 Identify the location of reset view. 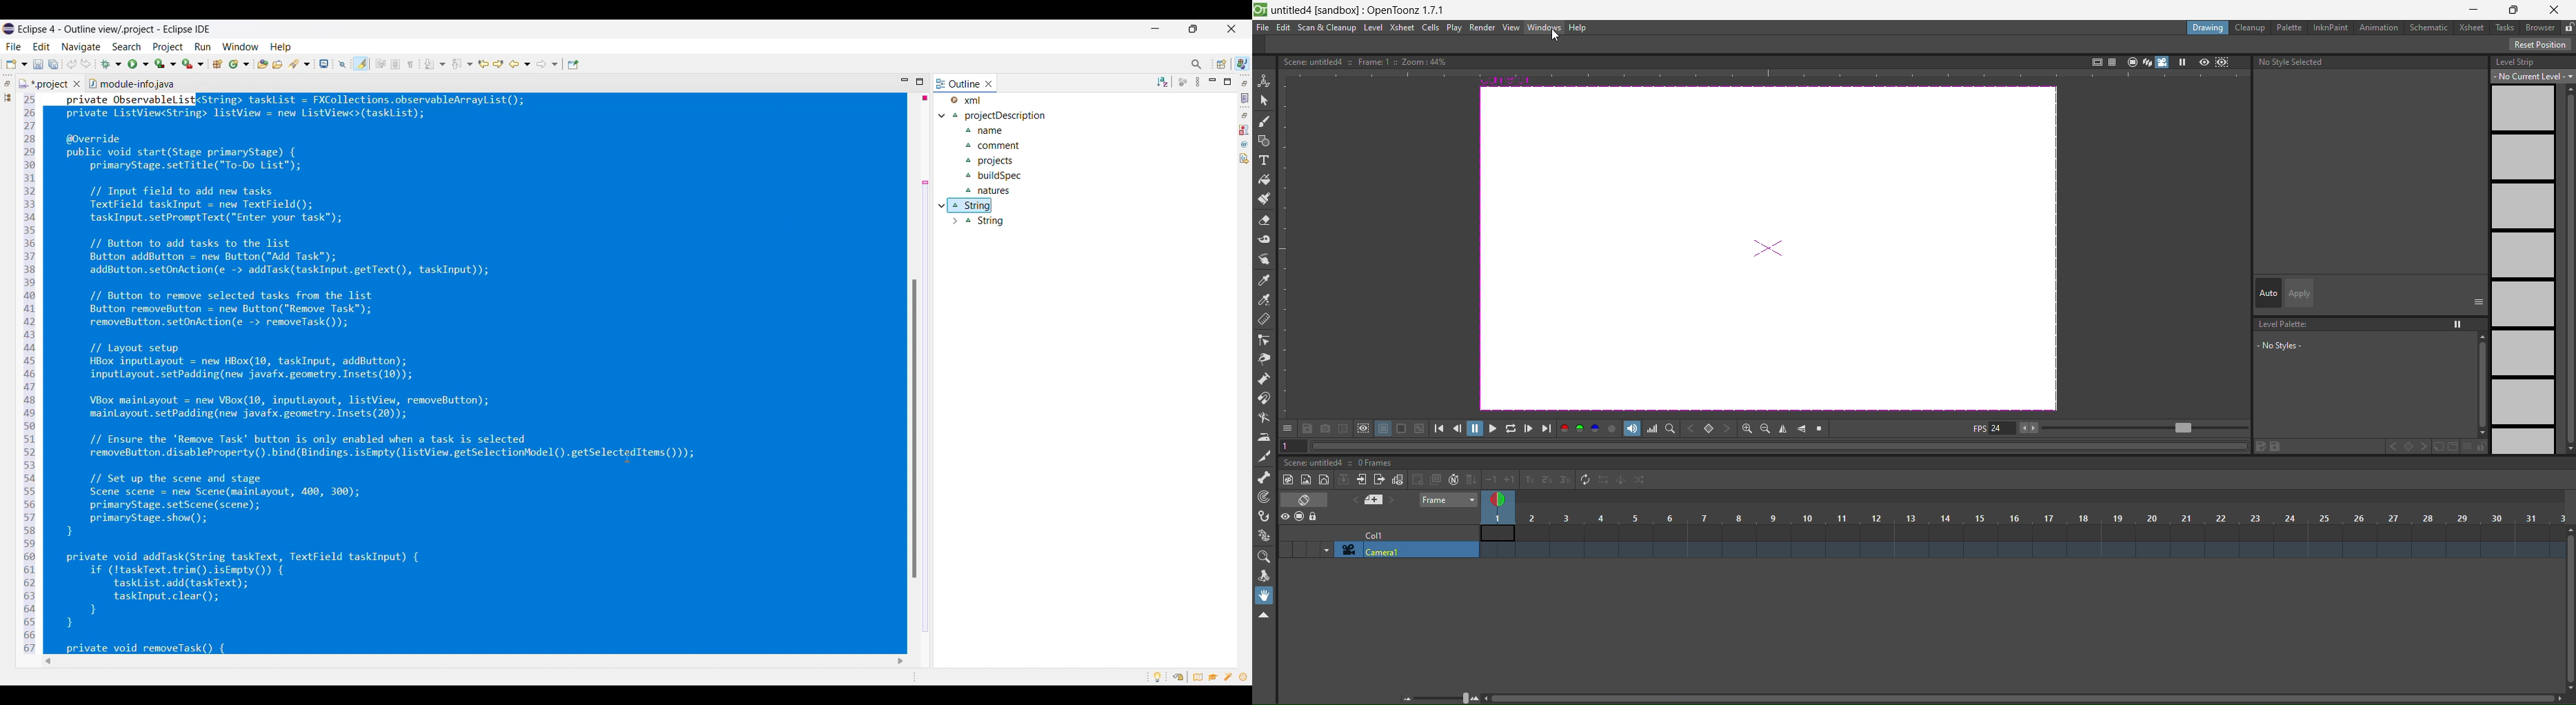
(1822, 428).